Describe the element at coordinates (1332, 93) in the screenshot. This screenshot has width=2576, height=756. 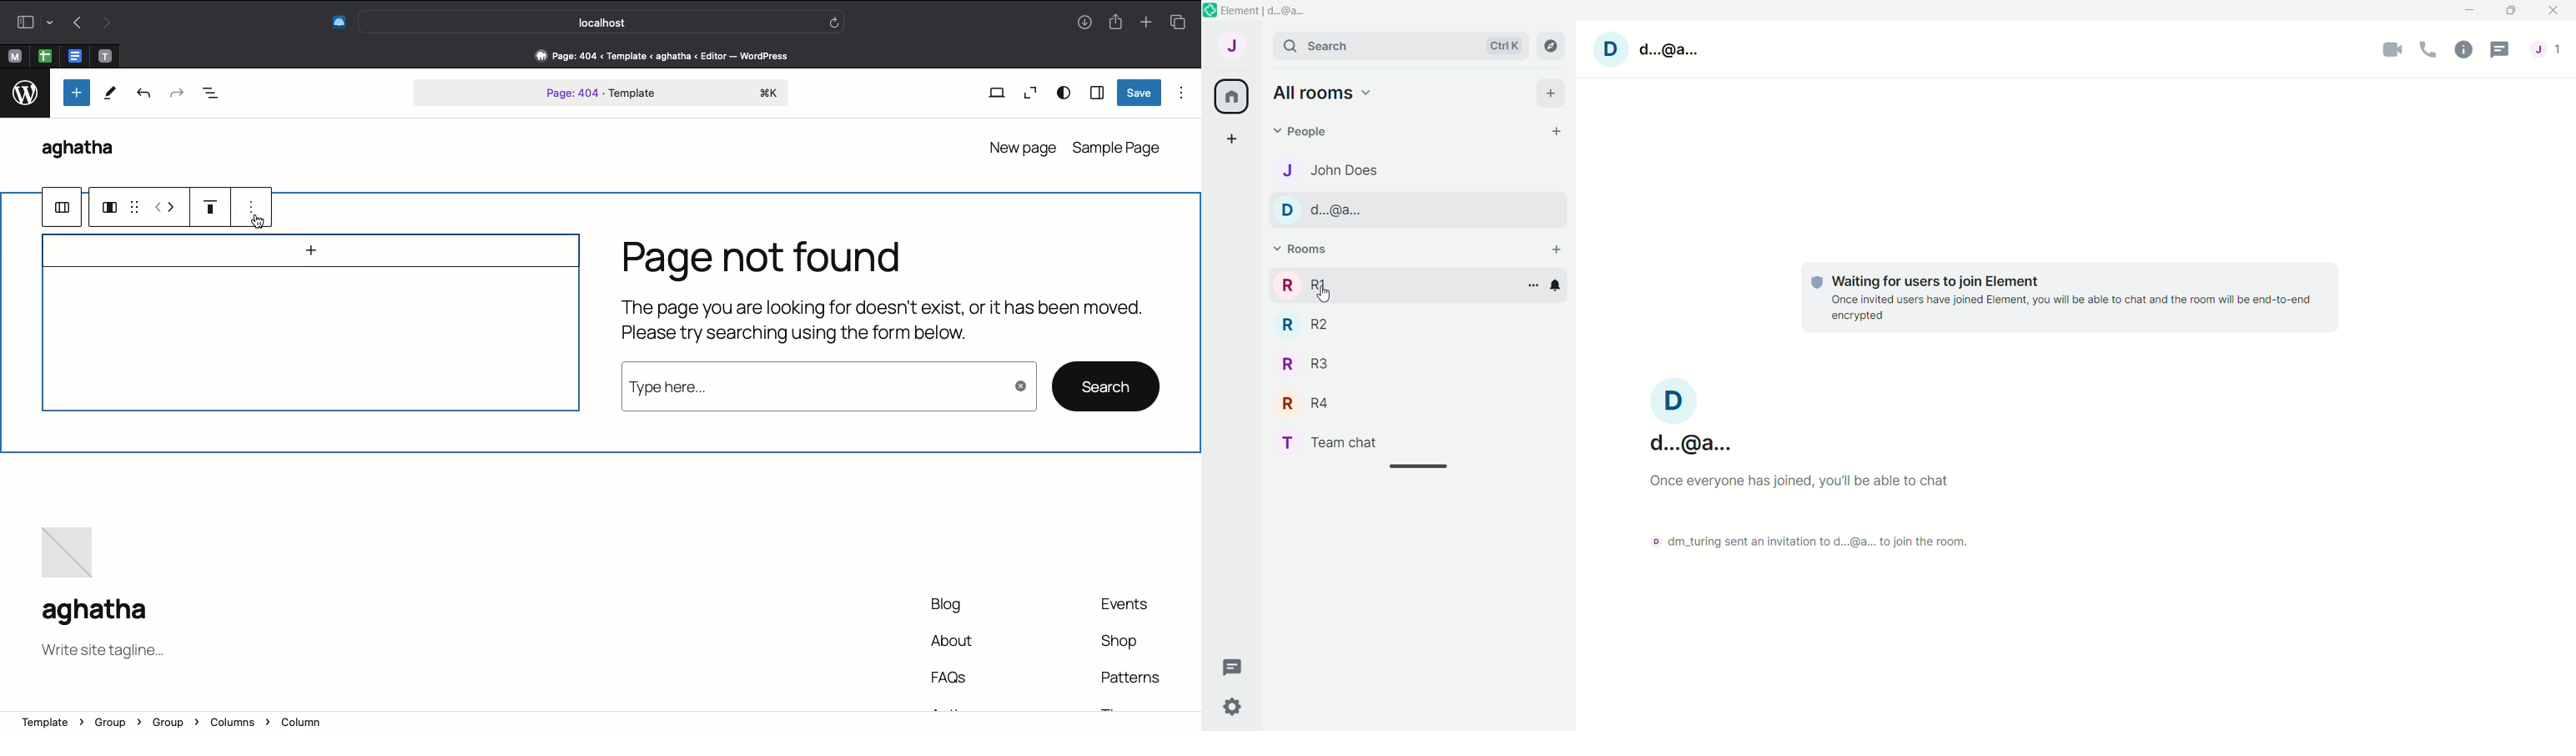
I see `all rooms` at that location.